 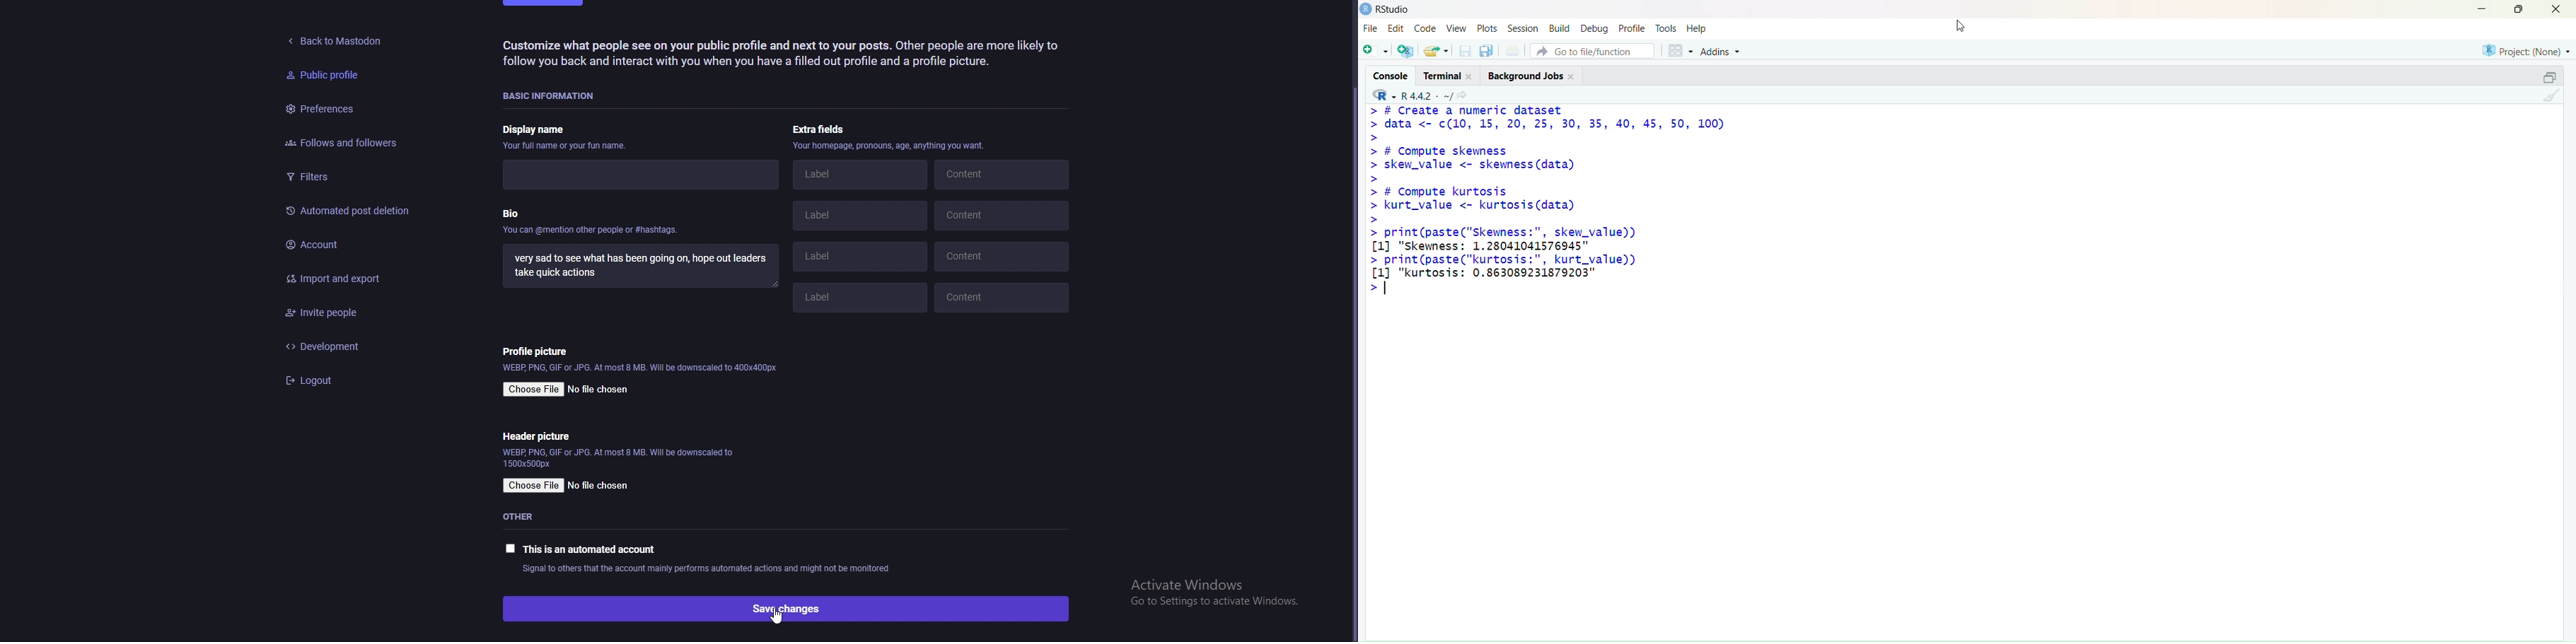 I want to click on header picture, so click(x=538, y=436).